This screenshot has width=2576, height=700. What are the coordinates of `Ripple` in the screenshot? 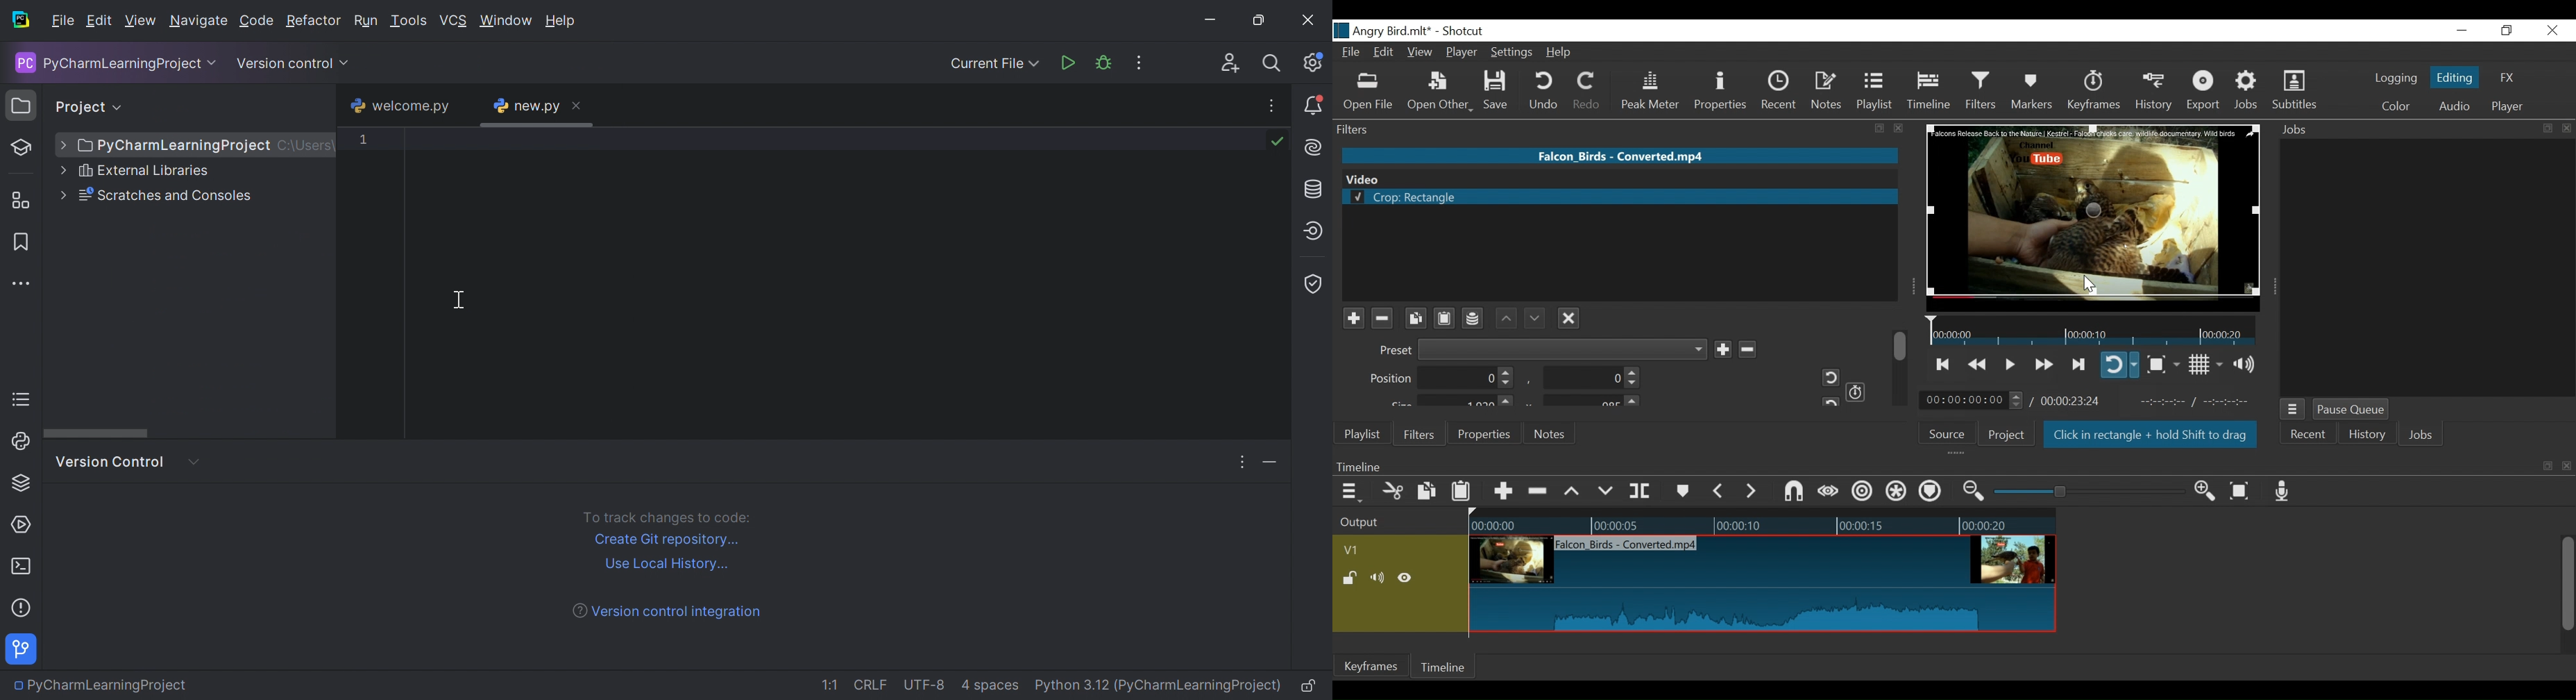 It's located at (1864, 493).